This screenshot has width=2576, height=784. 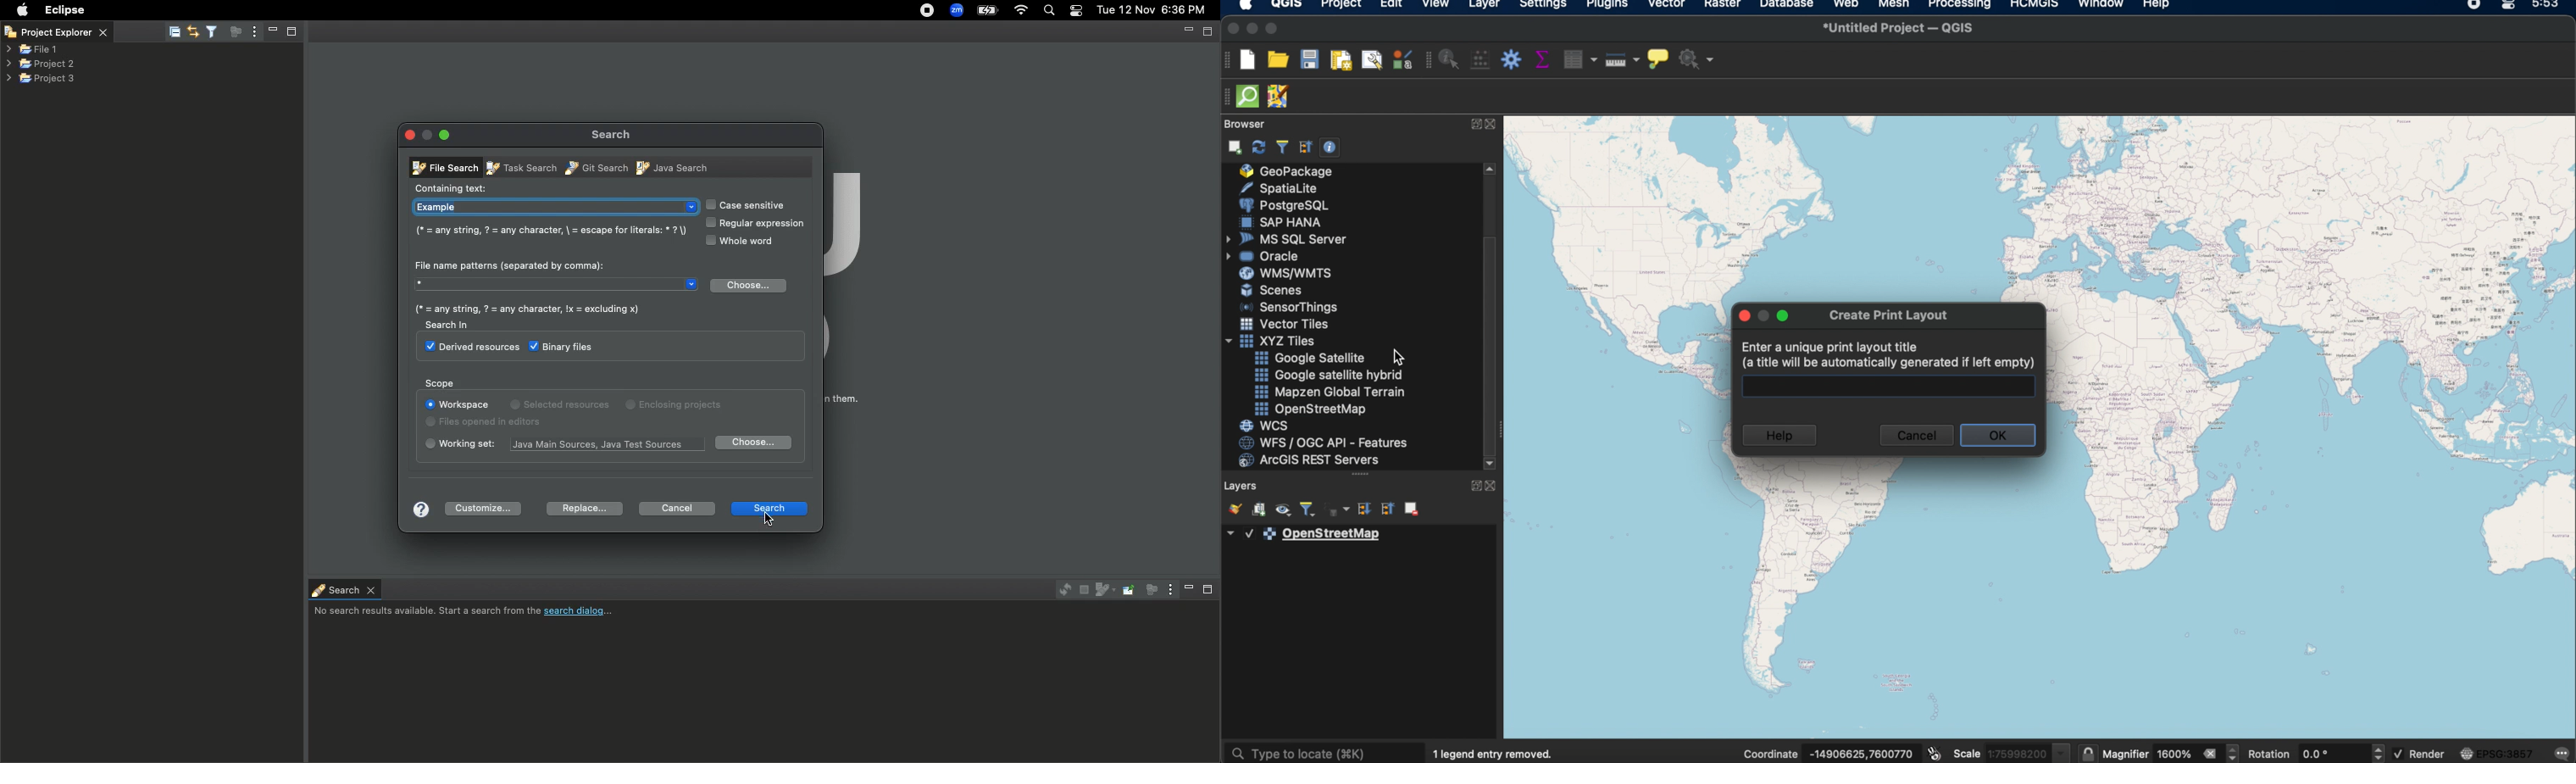 I want to click on type to locate, so click(x=1325, y=750).